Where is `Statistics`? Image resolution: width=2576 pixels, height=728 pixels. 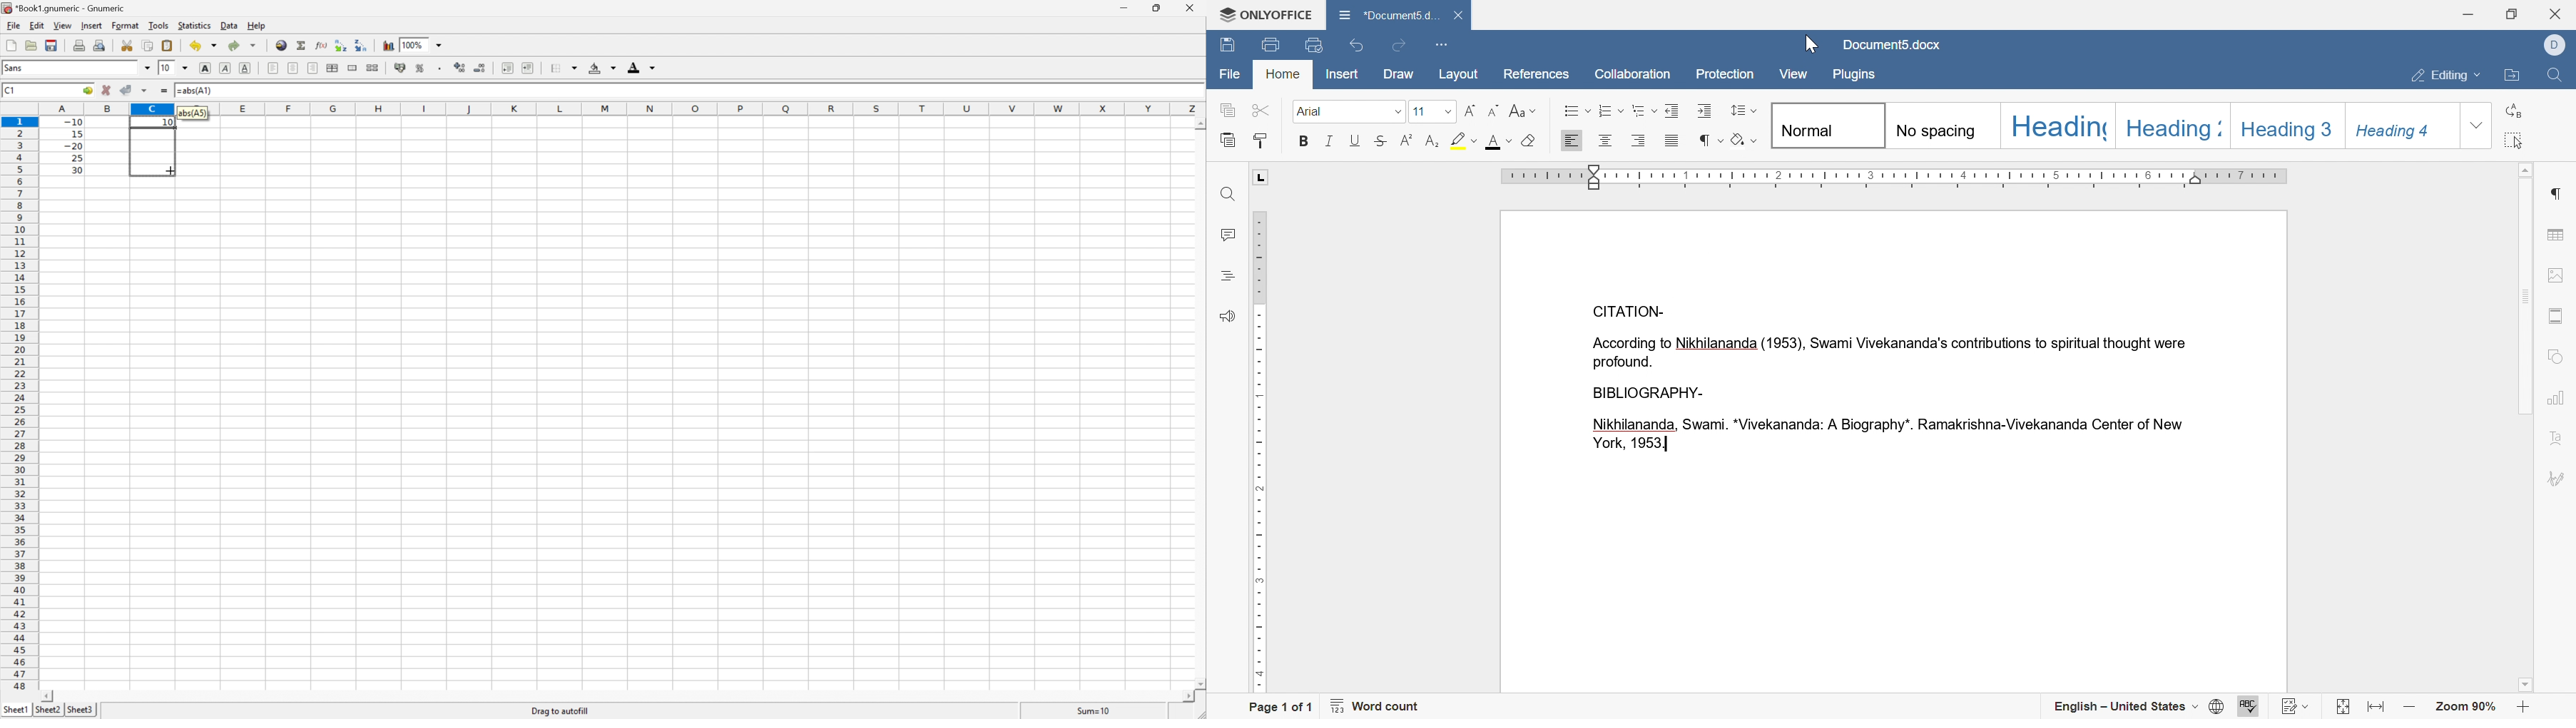
Statistics is located at coordinates (193, 25).